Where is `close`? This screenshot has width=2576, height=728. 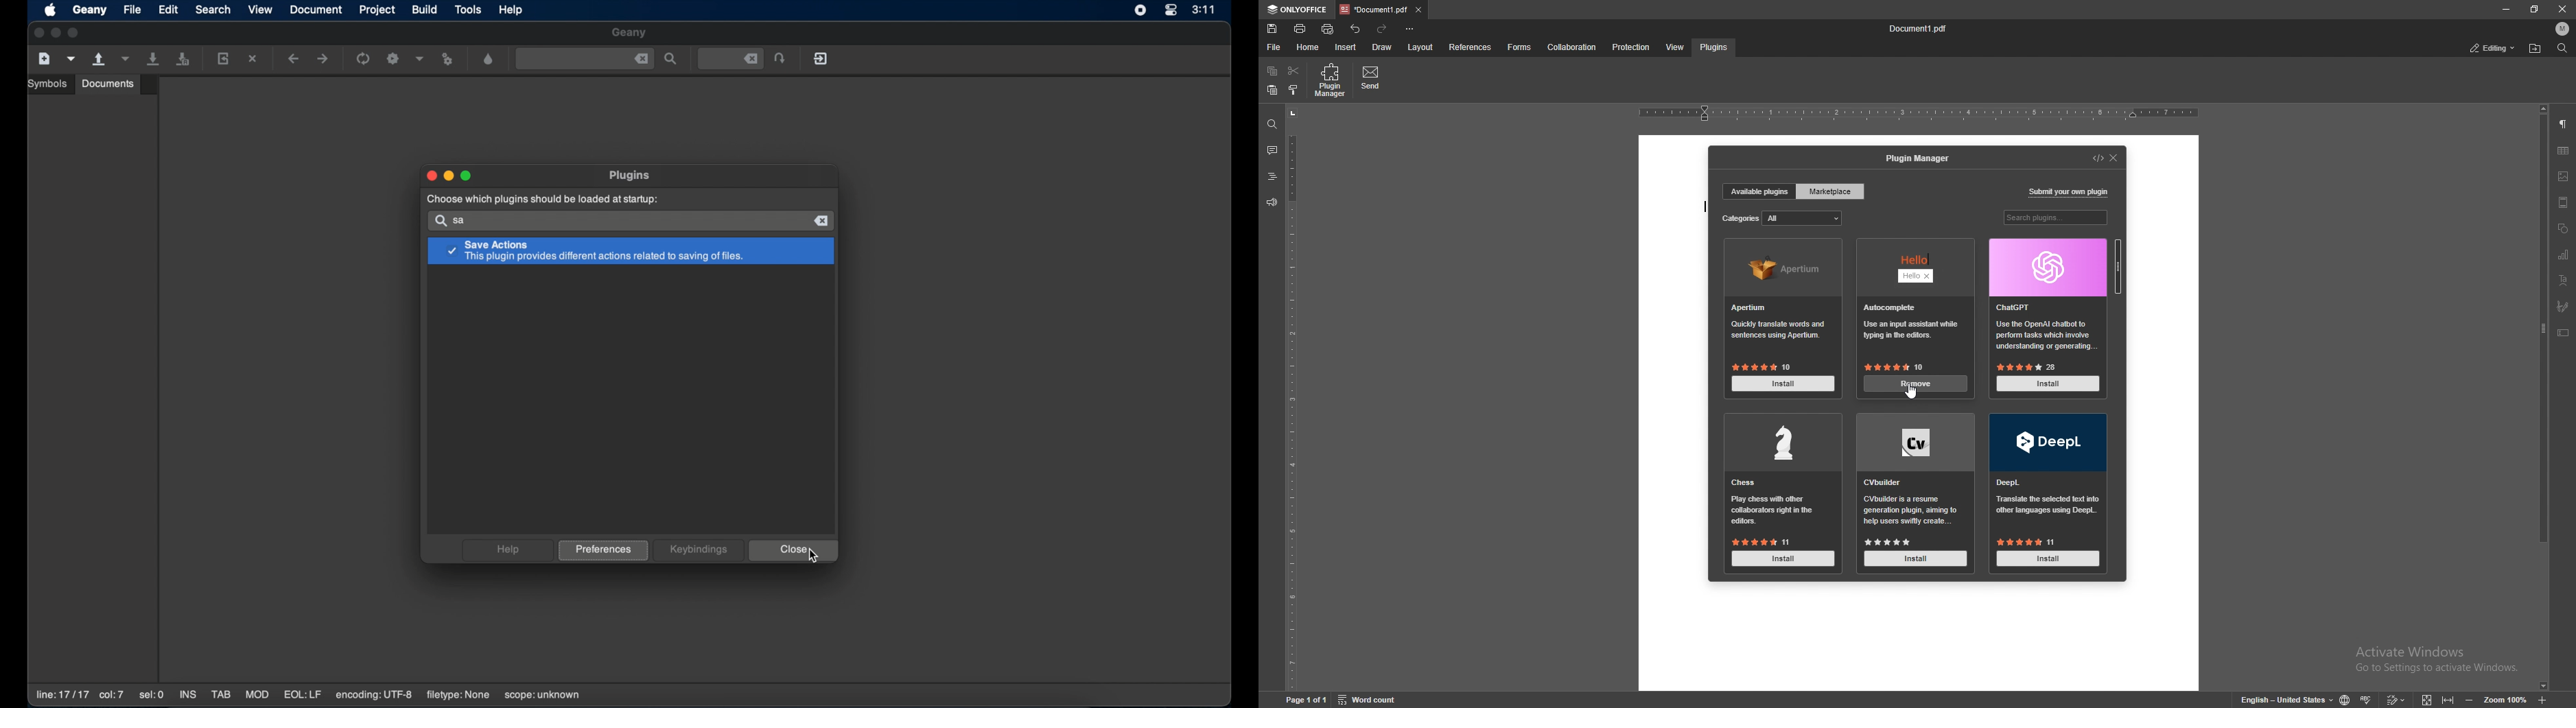
close is located at coordinates (642, 59).